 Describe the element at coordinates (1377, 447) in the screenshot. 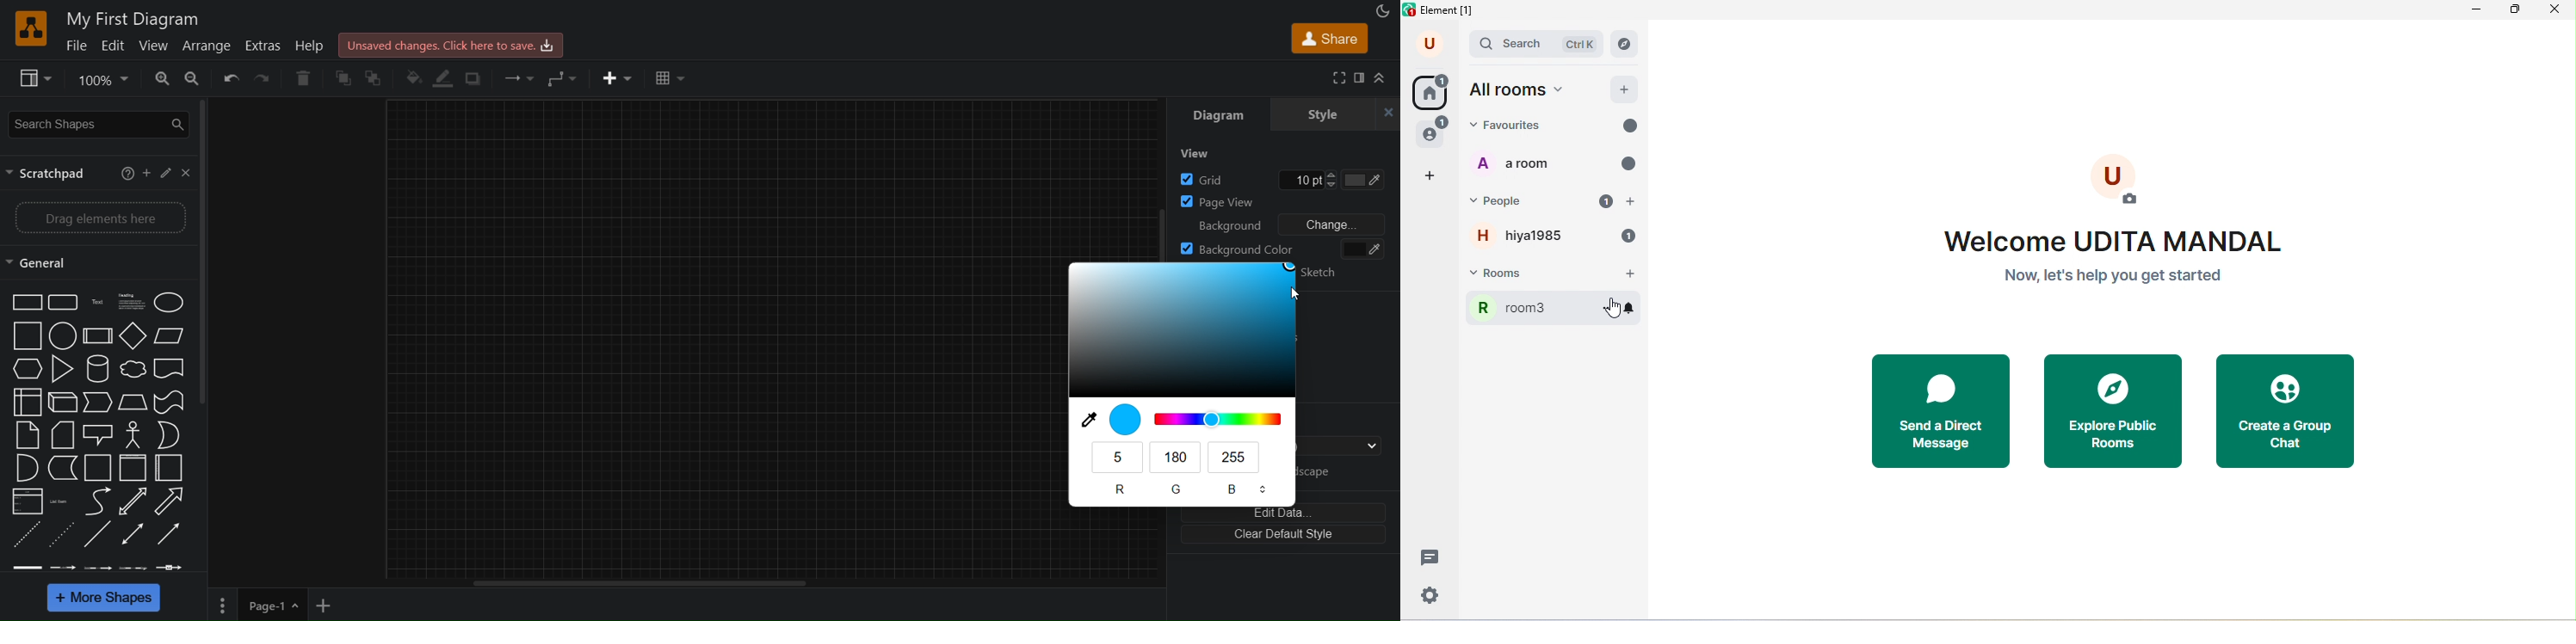

I see `drop down` at that location.